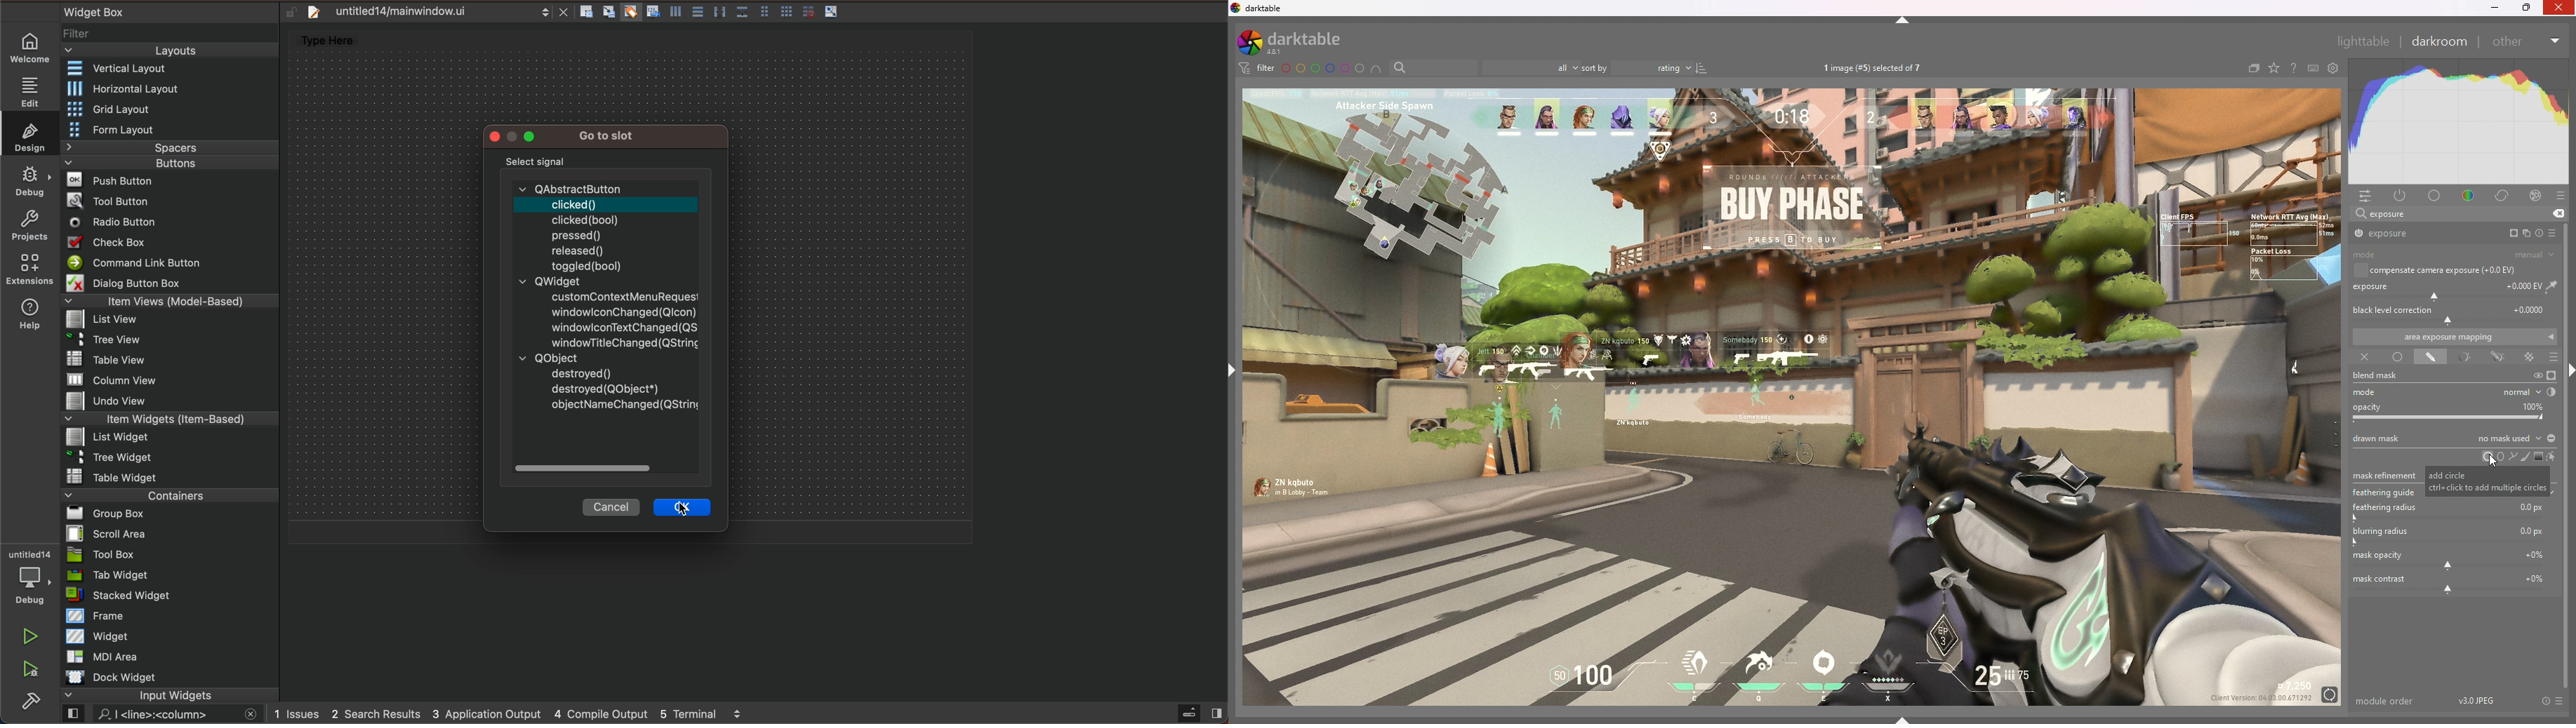  I want to click on add gradient, so click(2537, 456).